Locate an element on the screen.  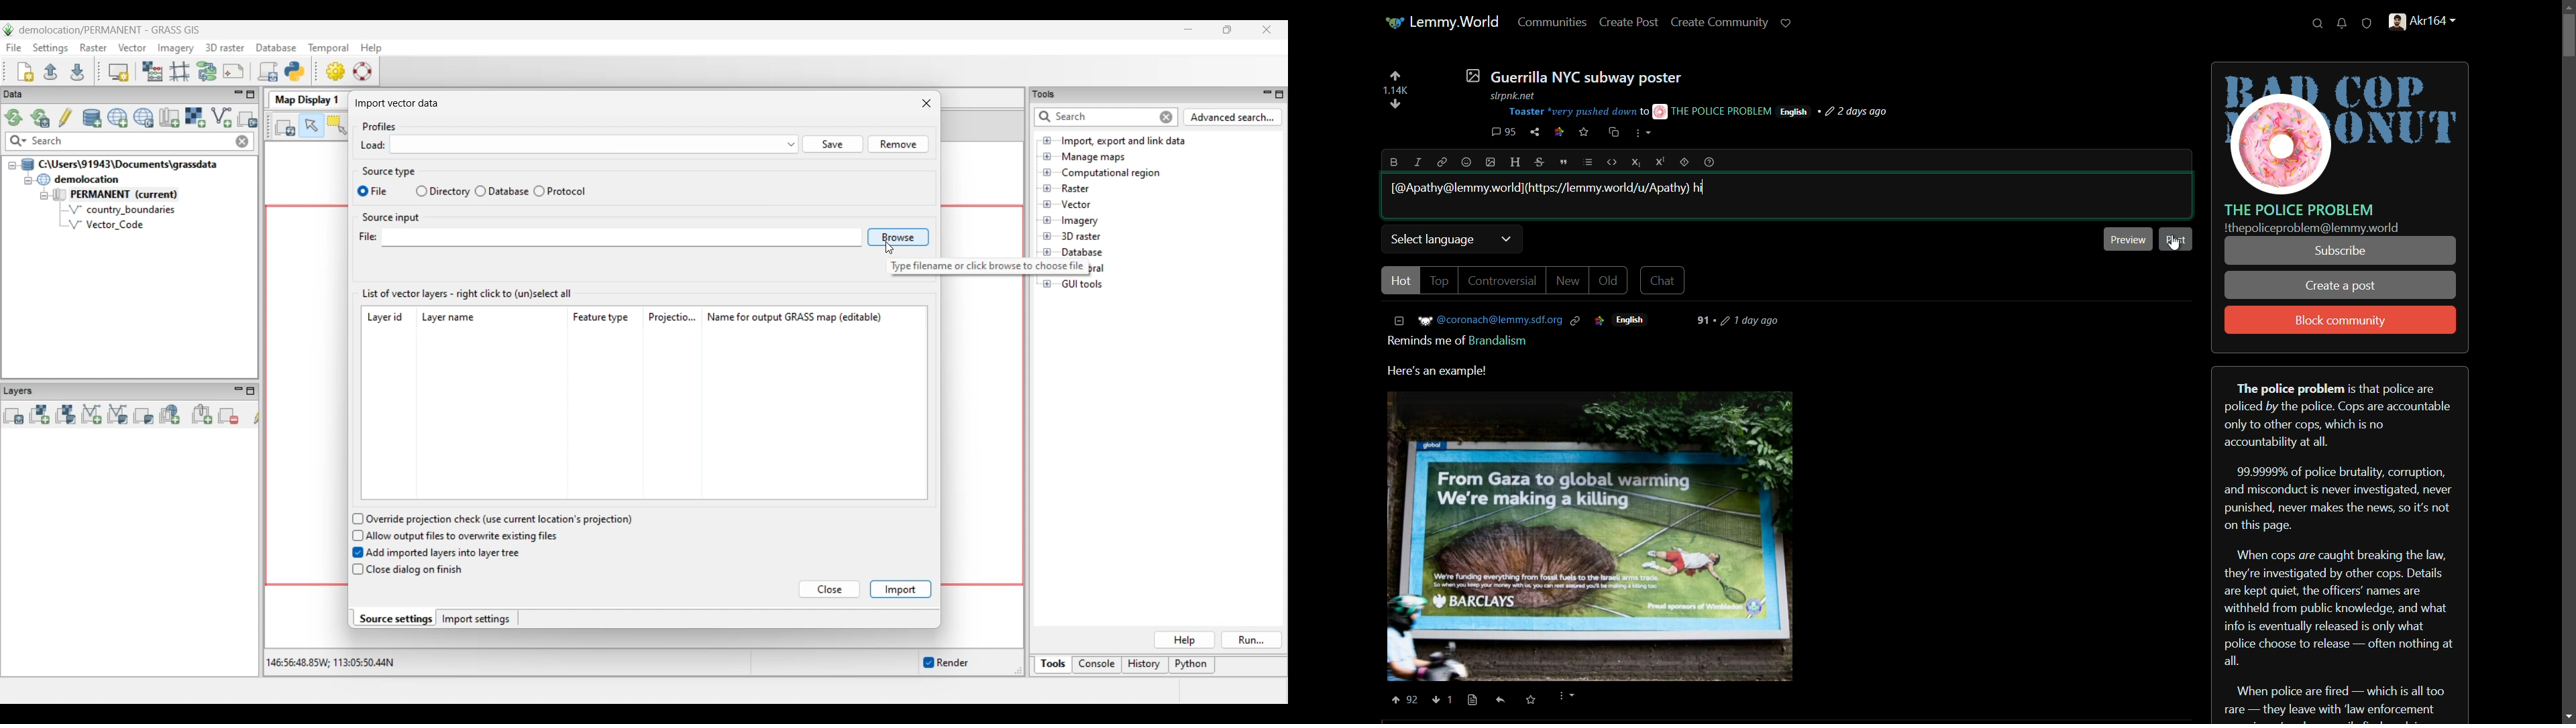
UPVOTE 92 is located at coordinates (1407, 701).